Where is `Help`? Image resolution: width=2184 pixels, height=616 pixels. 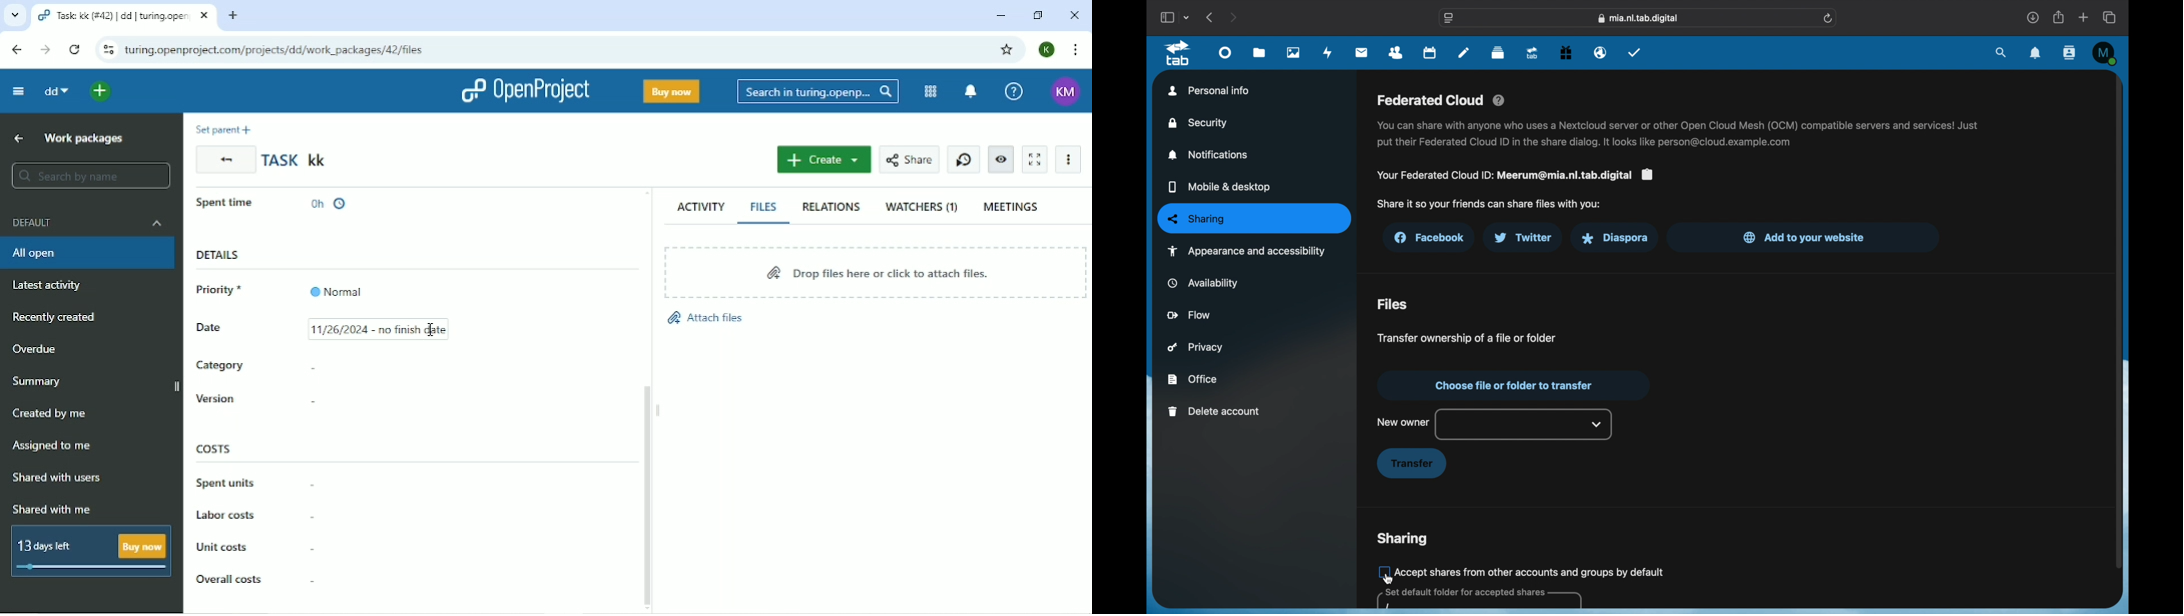 Help is located at coordinates (1012, 91).